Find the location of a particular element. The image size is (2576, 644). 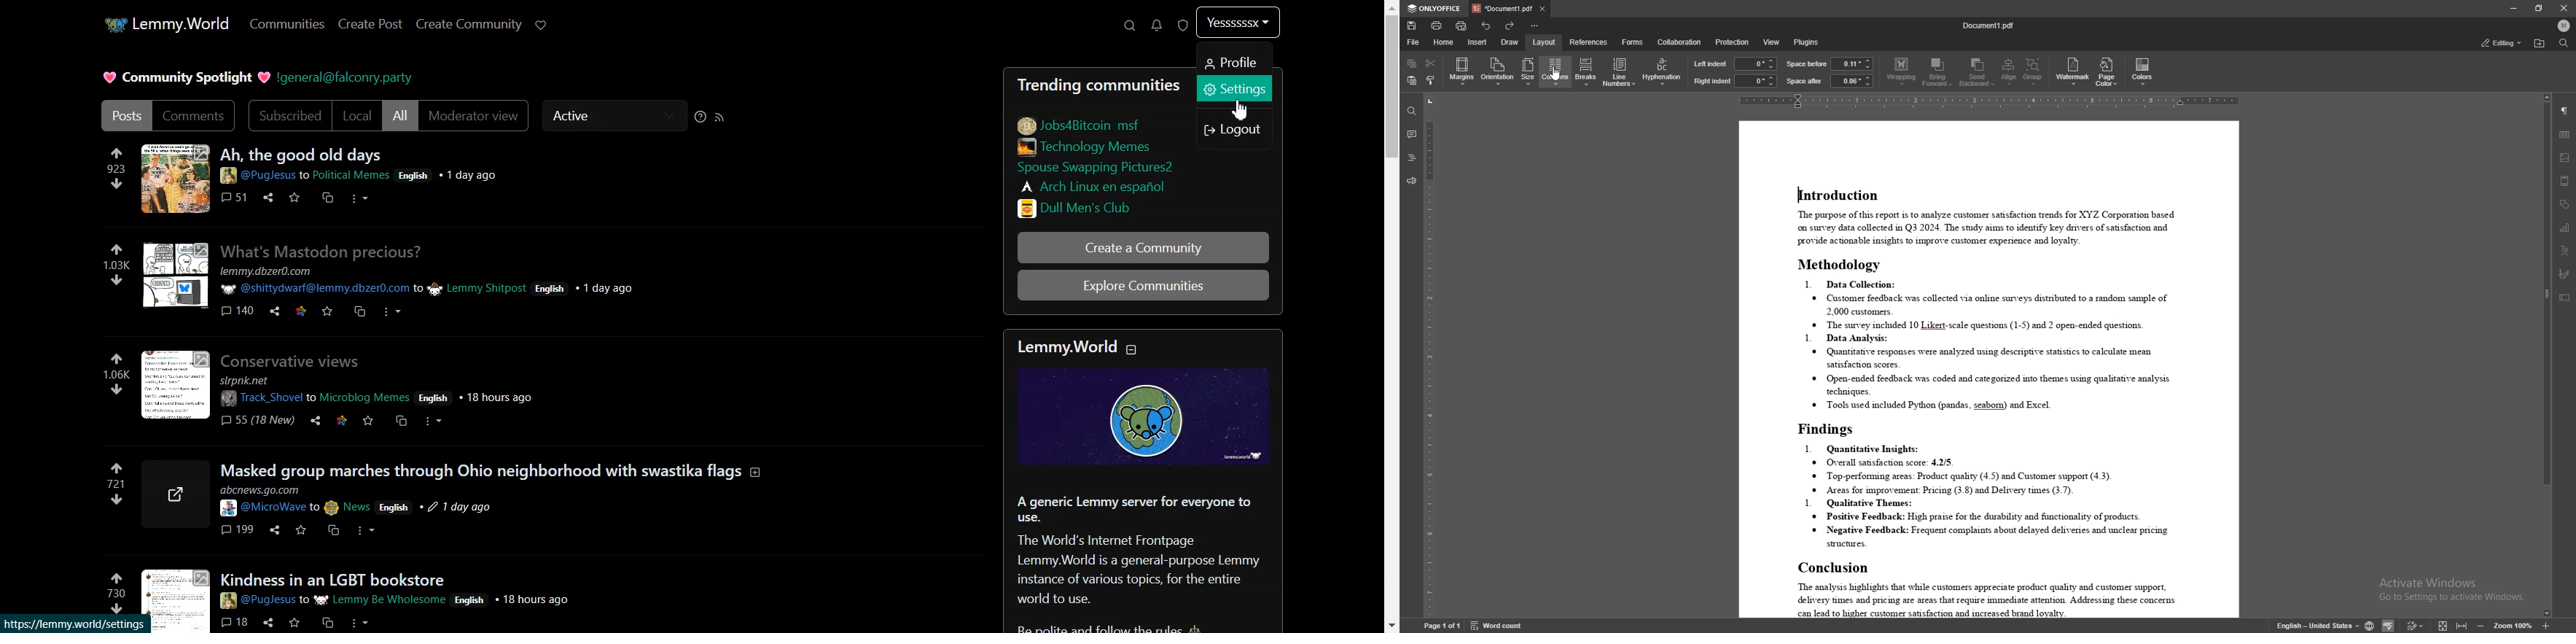

 is located at coordinates (326, 252).